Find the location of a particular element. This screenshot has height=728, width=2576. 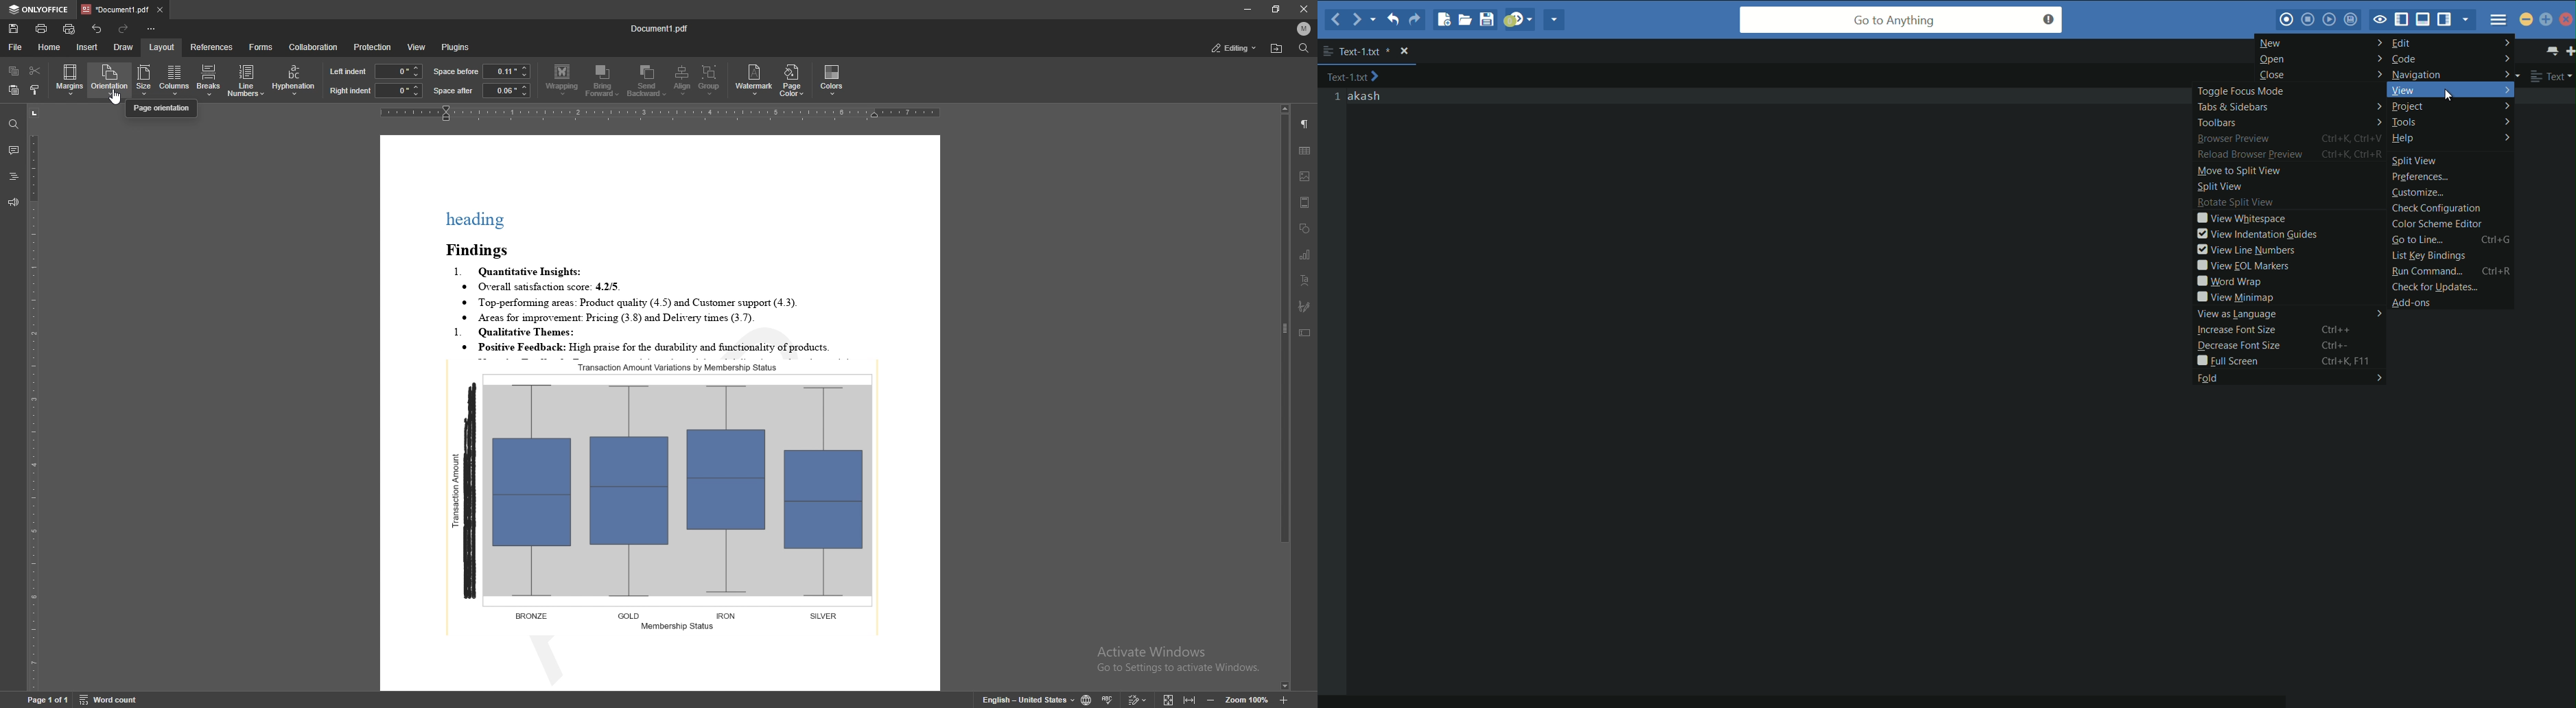

cursor is located at coordinates (122, 98).